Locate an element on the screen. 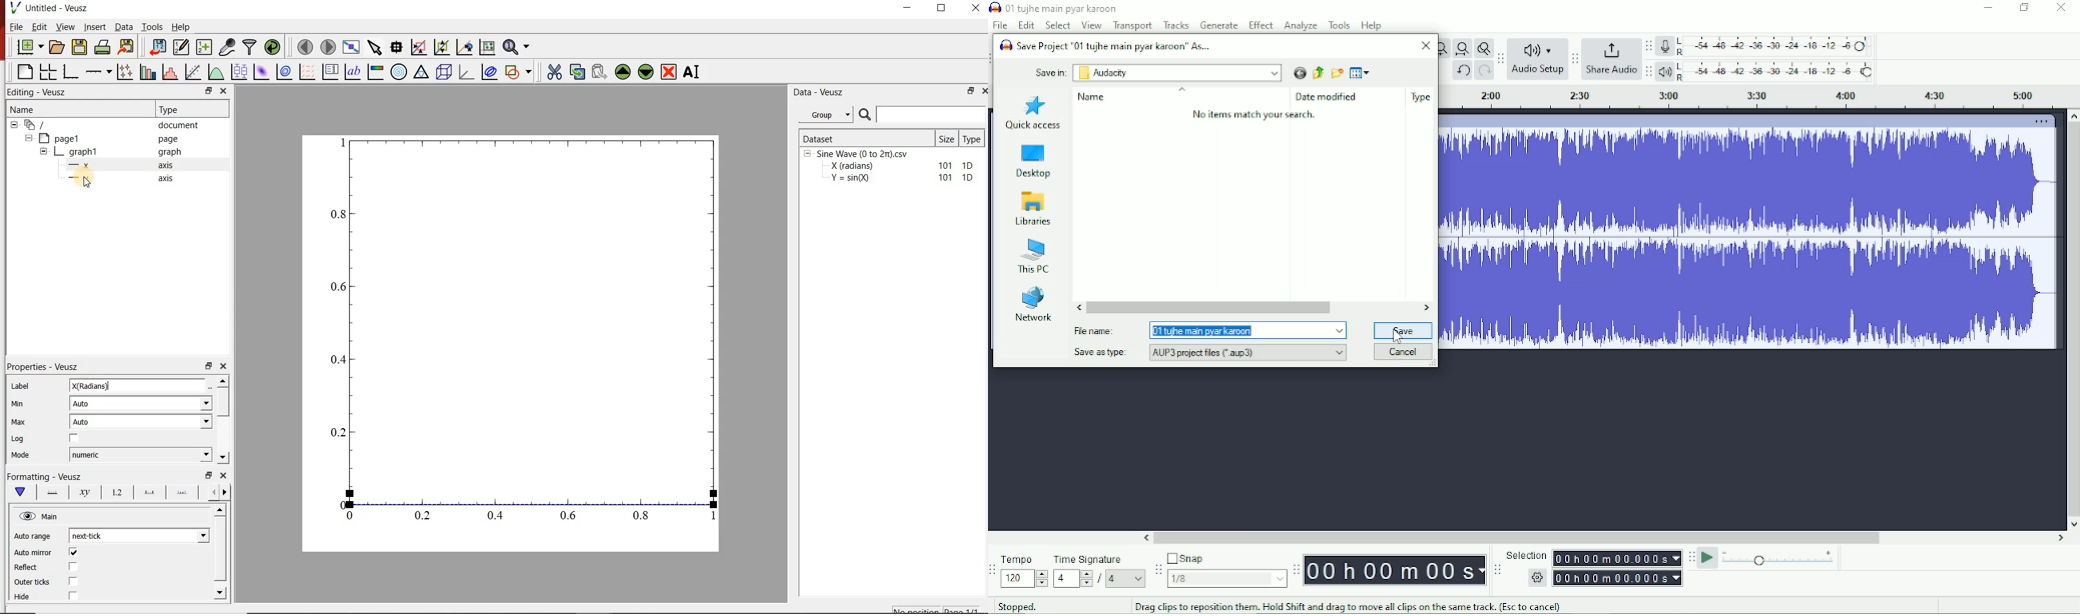 Image resolution: width=2100 pixels, height=616 pixels. Numeric is located at coordinates (141, 455).